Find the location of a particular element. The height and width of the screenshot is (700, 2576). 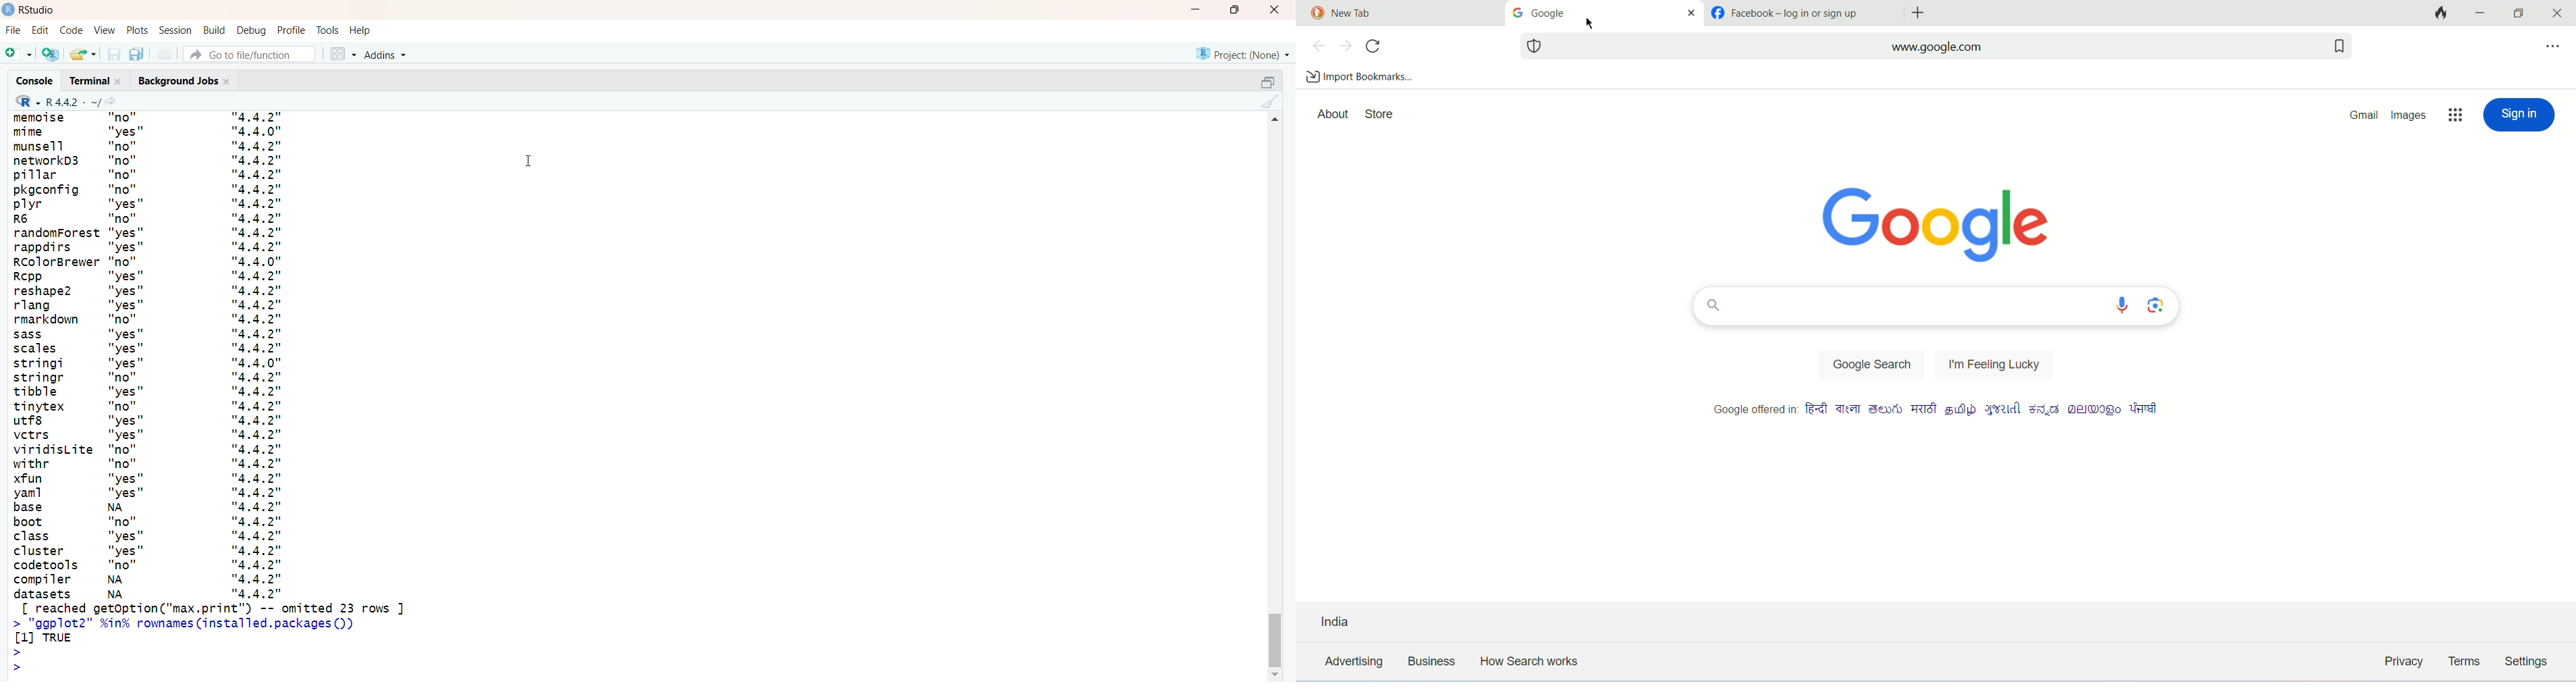

tab2 is located at coordinates (1605, 14).